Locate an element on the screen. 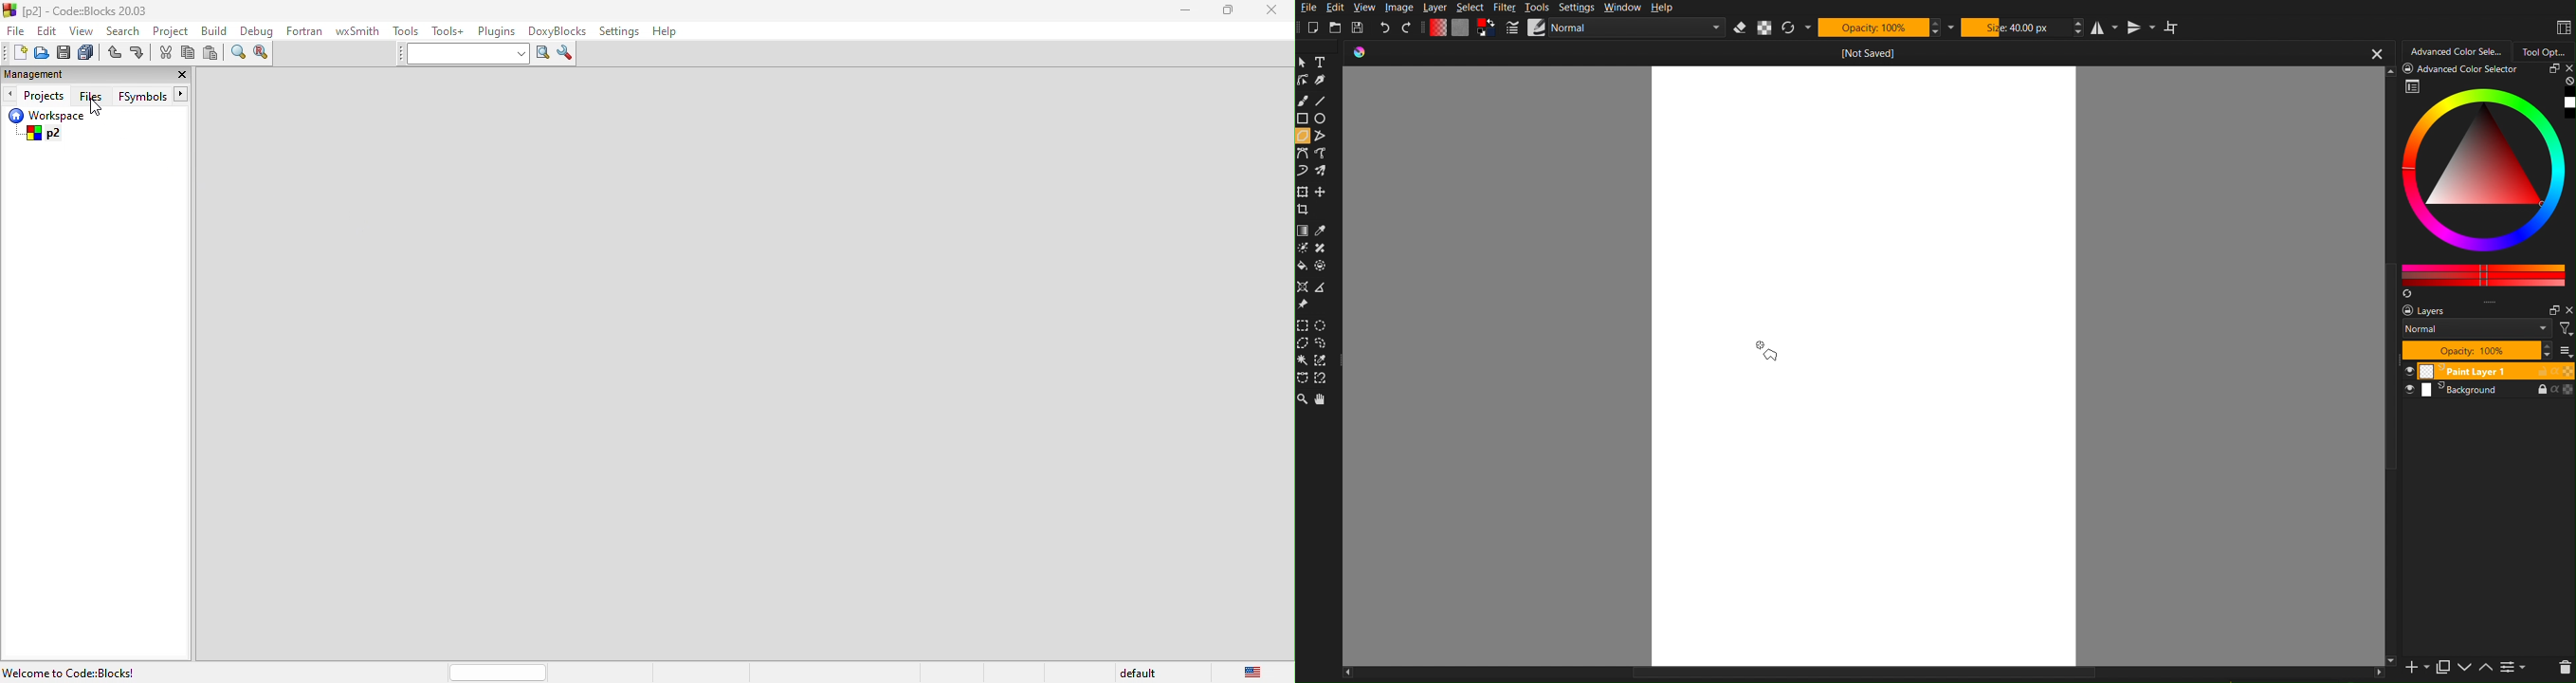 The height and width of the screenshot is (700, 2576). fsymbols is located at coordinates (153, 95).